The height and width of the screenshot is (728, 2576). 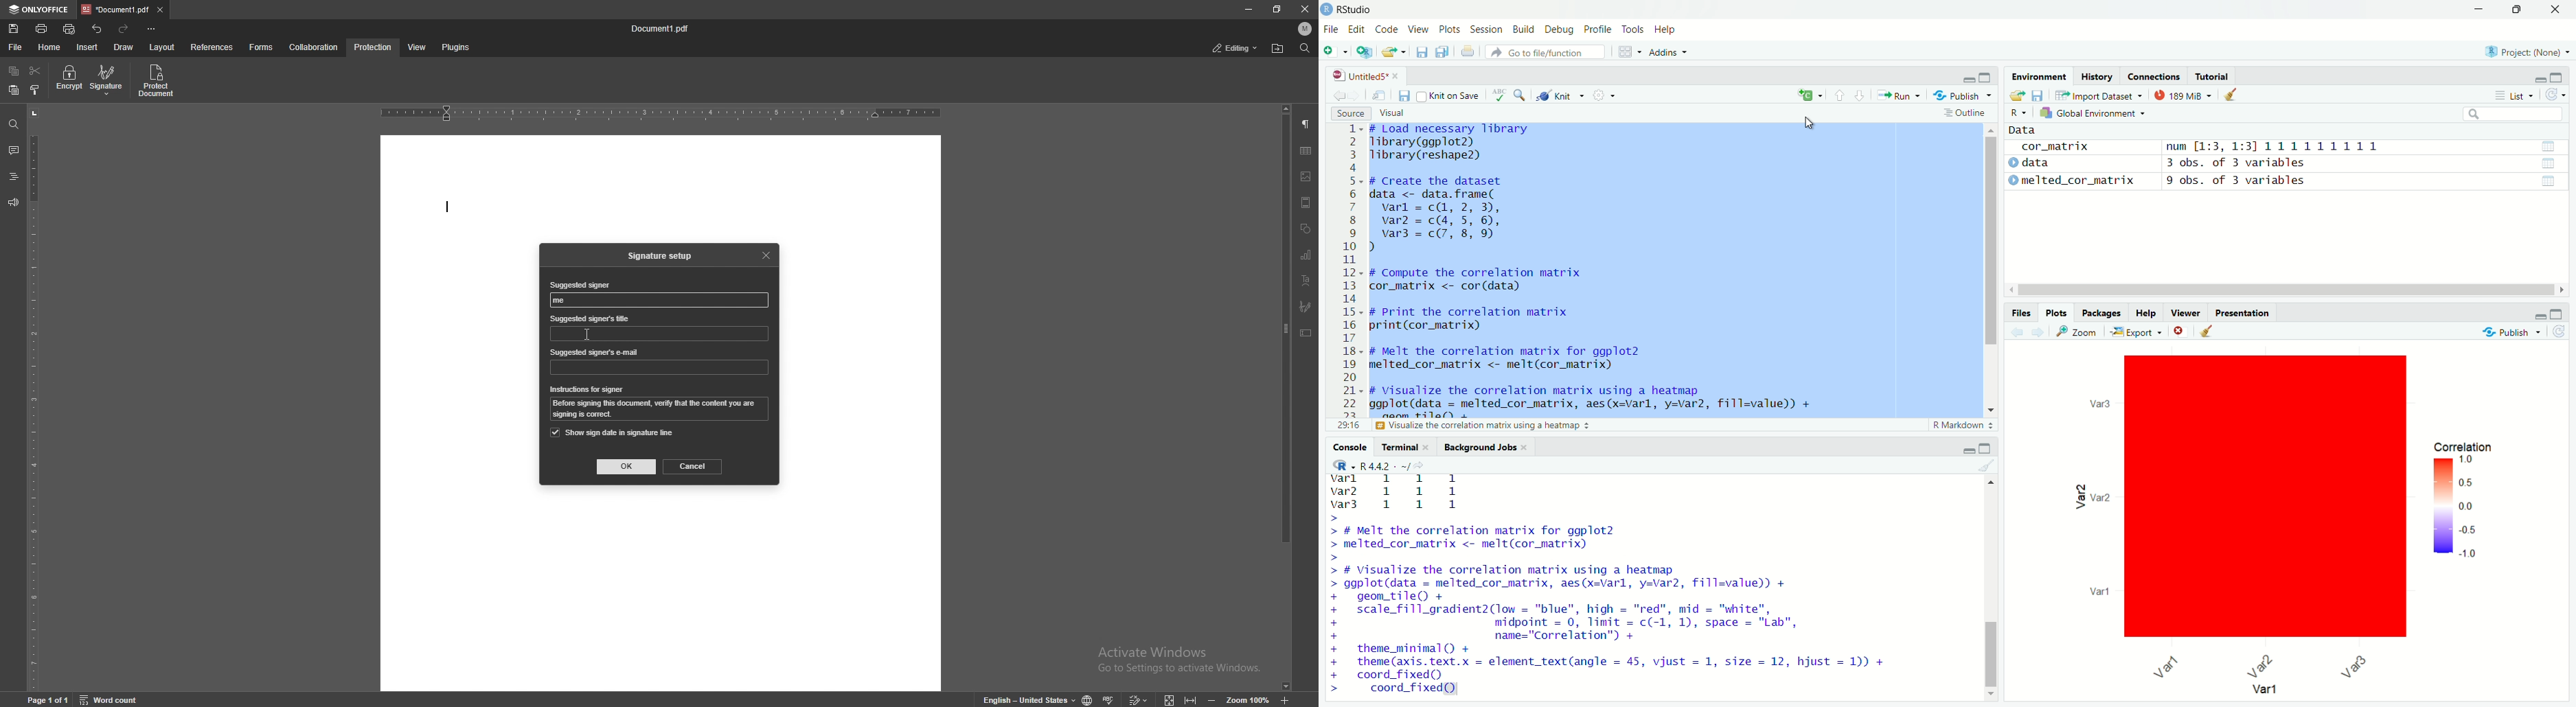 What do you see at coordinates (2146, 312) in the screenshot?
I see `help` at bounding box center [2146, 312].